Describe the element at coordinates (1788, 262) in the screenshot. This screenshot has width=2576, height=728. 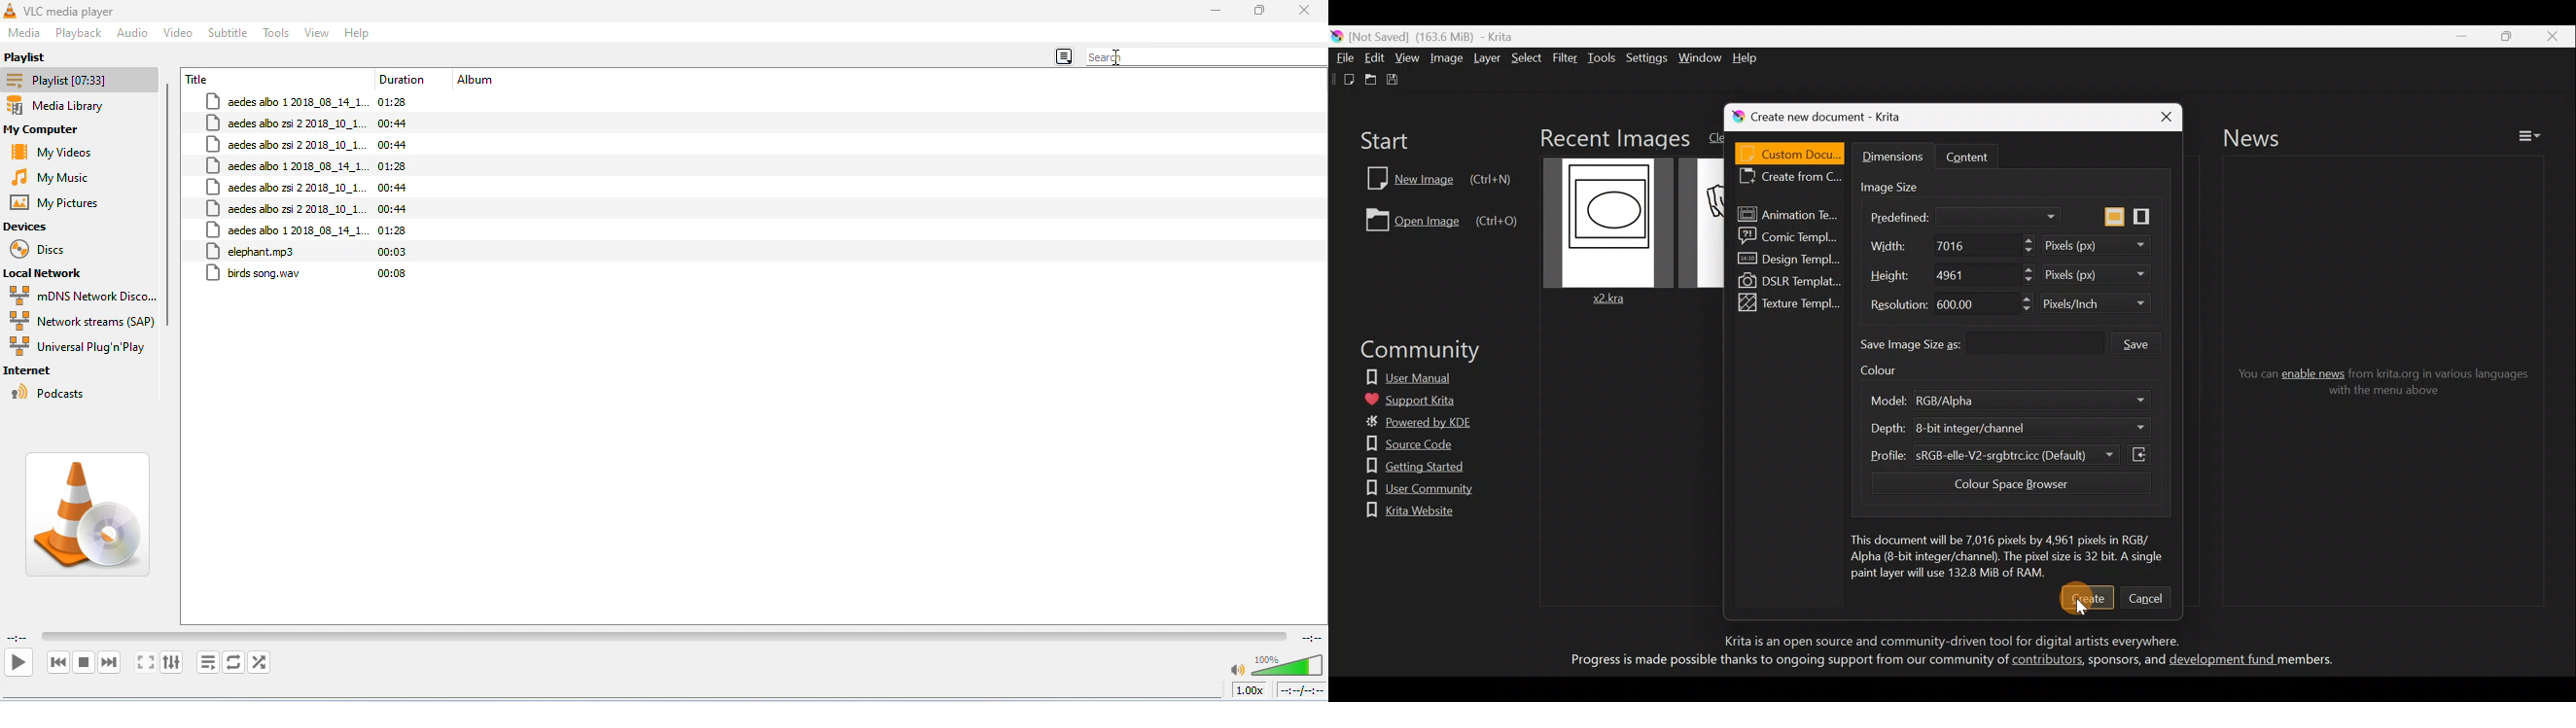
I see `Design templates` at that location.